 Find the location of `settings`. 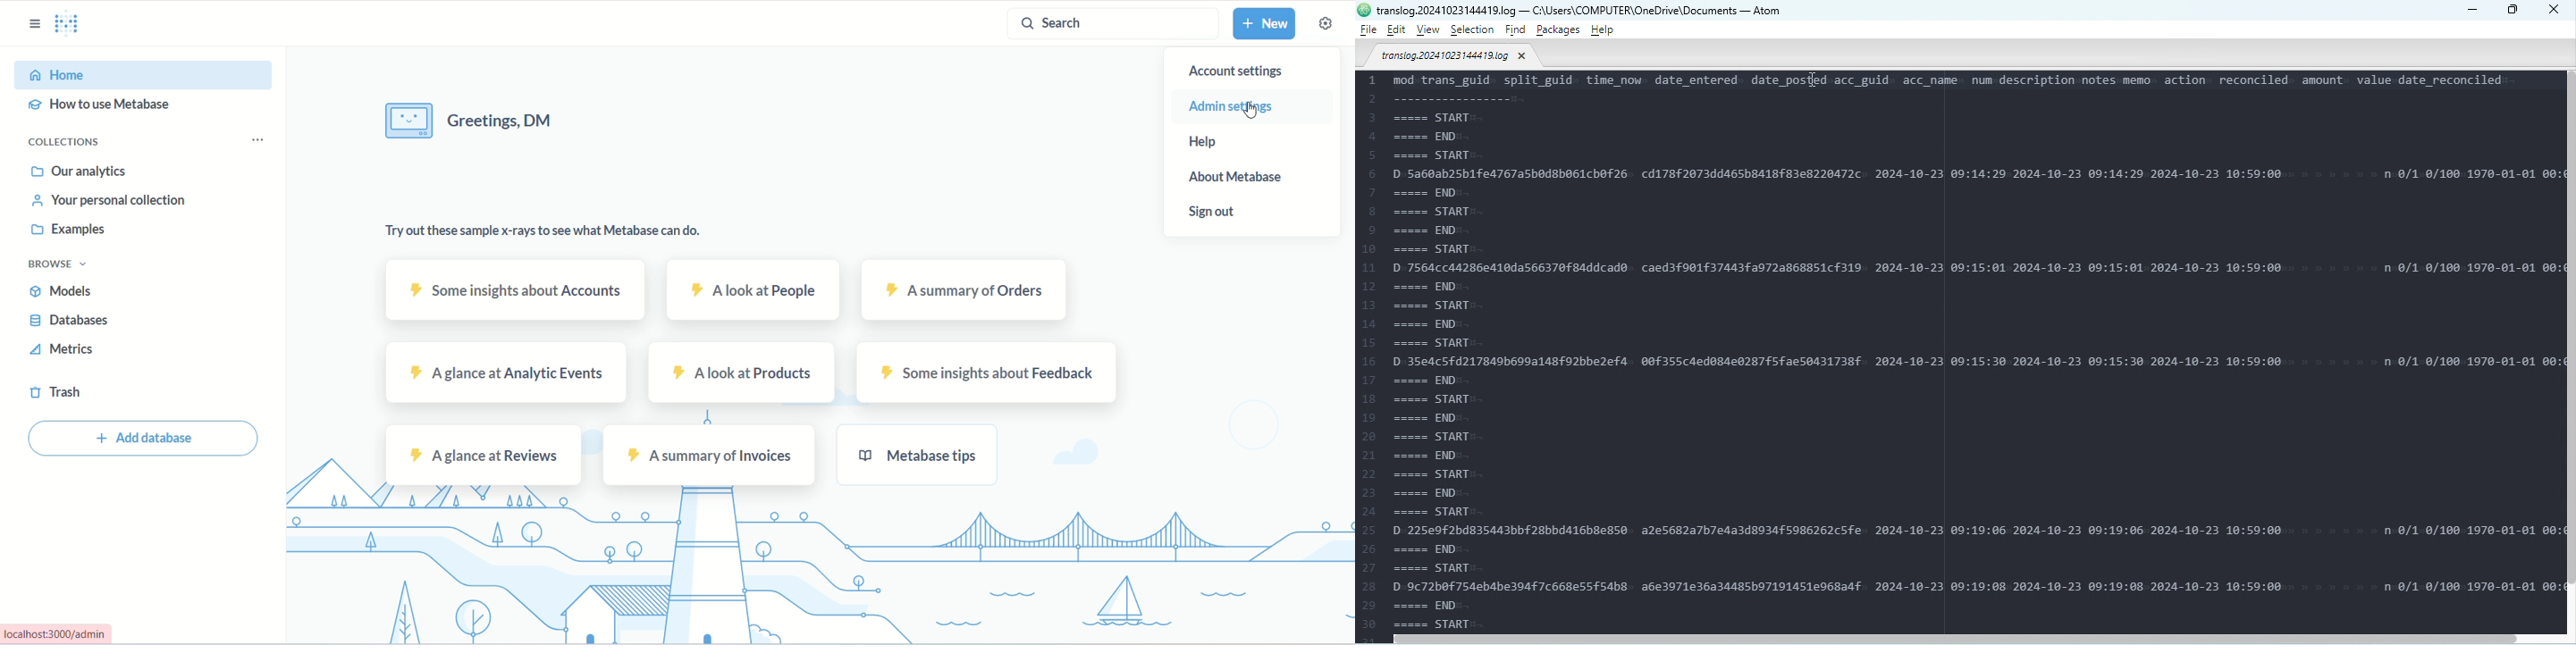

settings is located at coordinates (1327, 23).